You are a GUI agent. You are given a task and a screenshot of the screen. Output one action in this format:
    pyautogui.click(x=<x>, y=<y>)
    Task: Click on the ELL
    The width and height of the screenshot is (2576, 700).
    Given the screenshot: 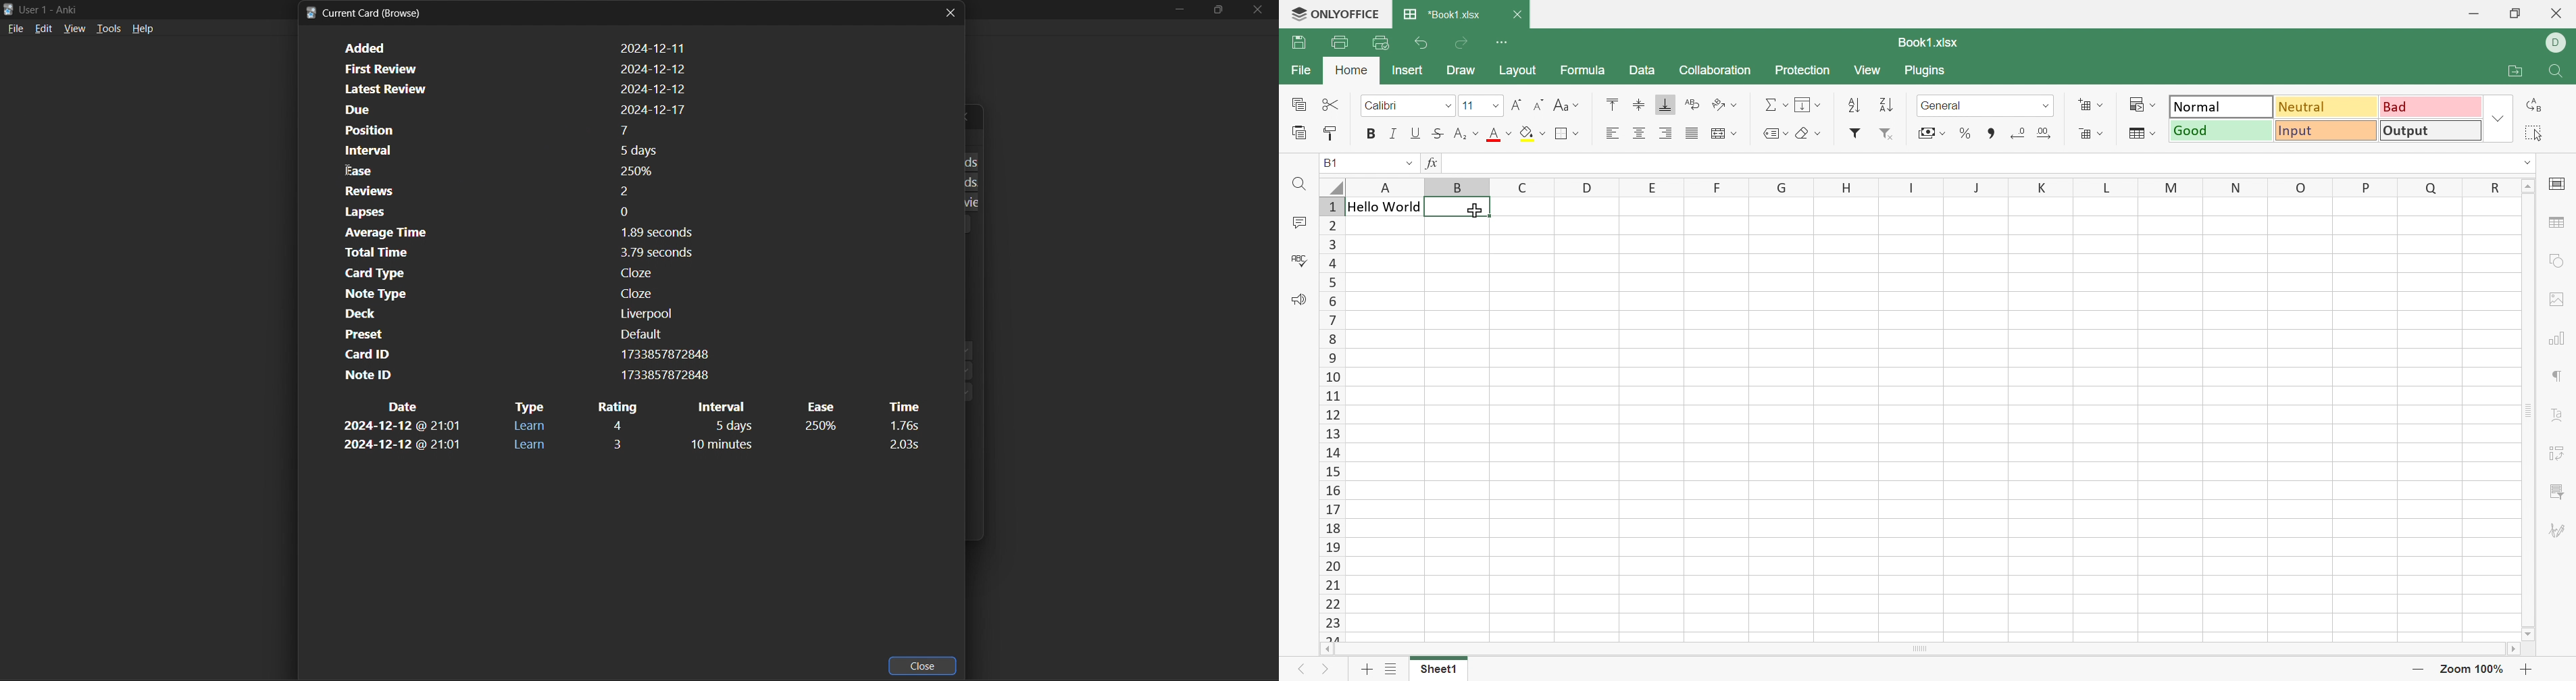 What is the action you would take?
    pyautogui.click(x=2559, y=42)
    